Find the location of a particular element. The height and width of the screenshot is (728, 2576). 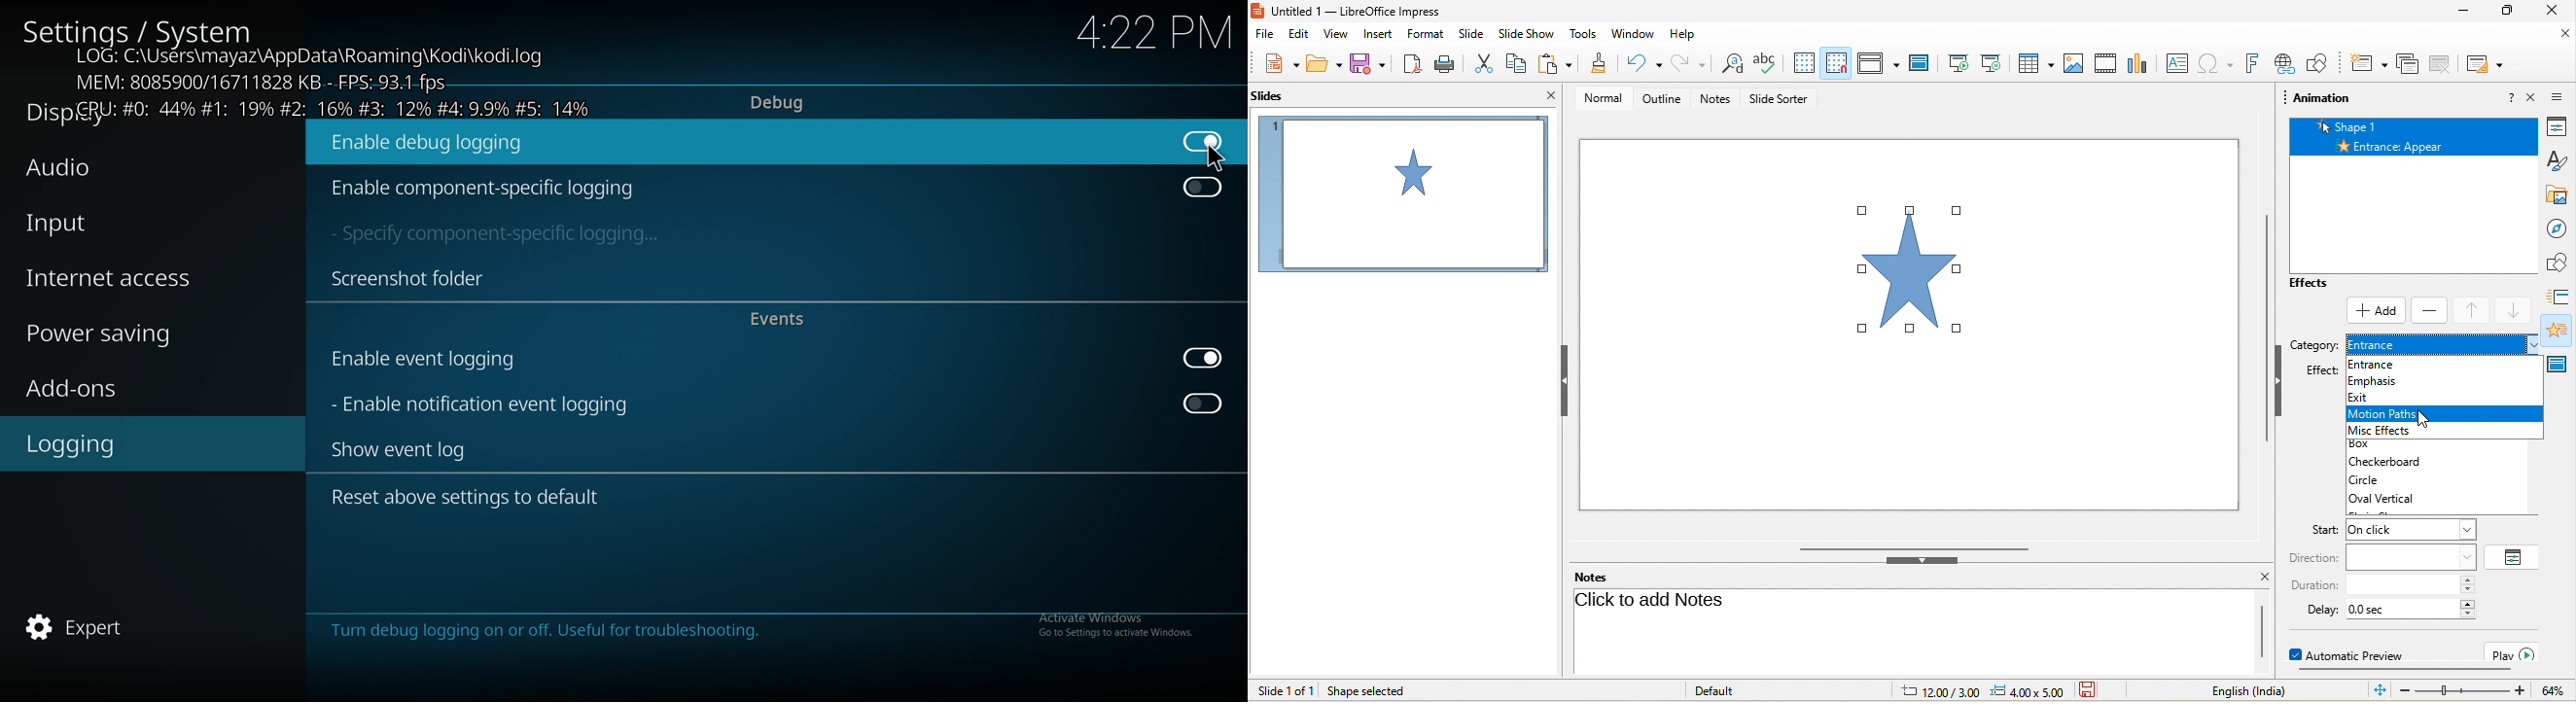

duration is located at coordinates (2313, 585).